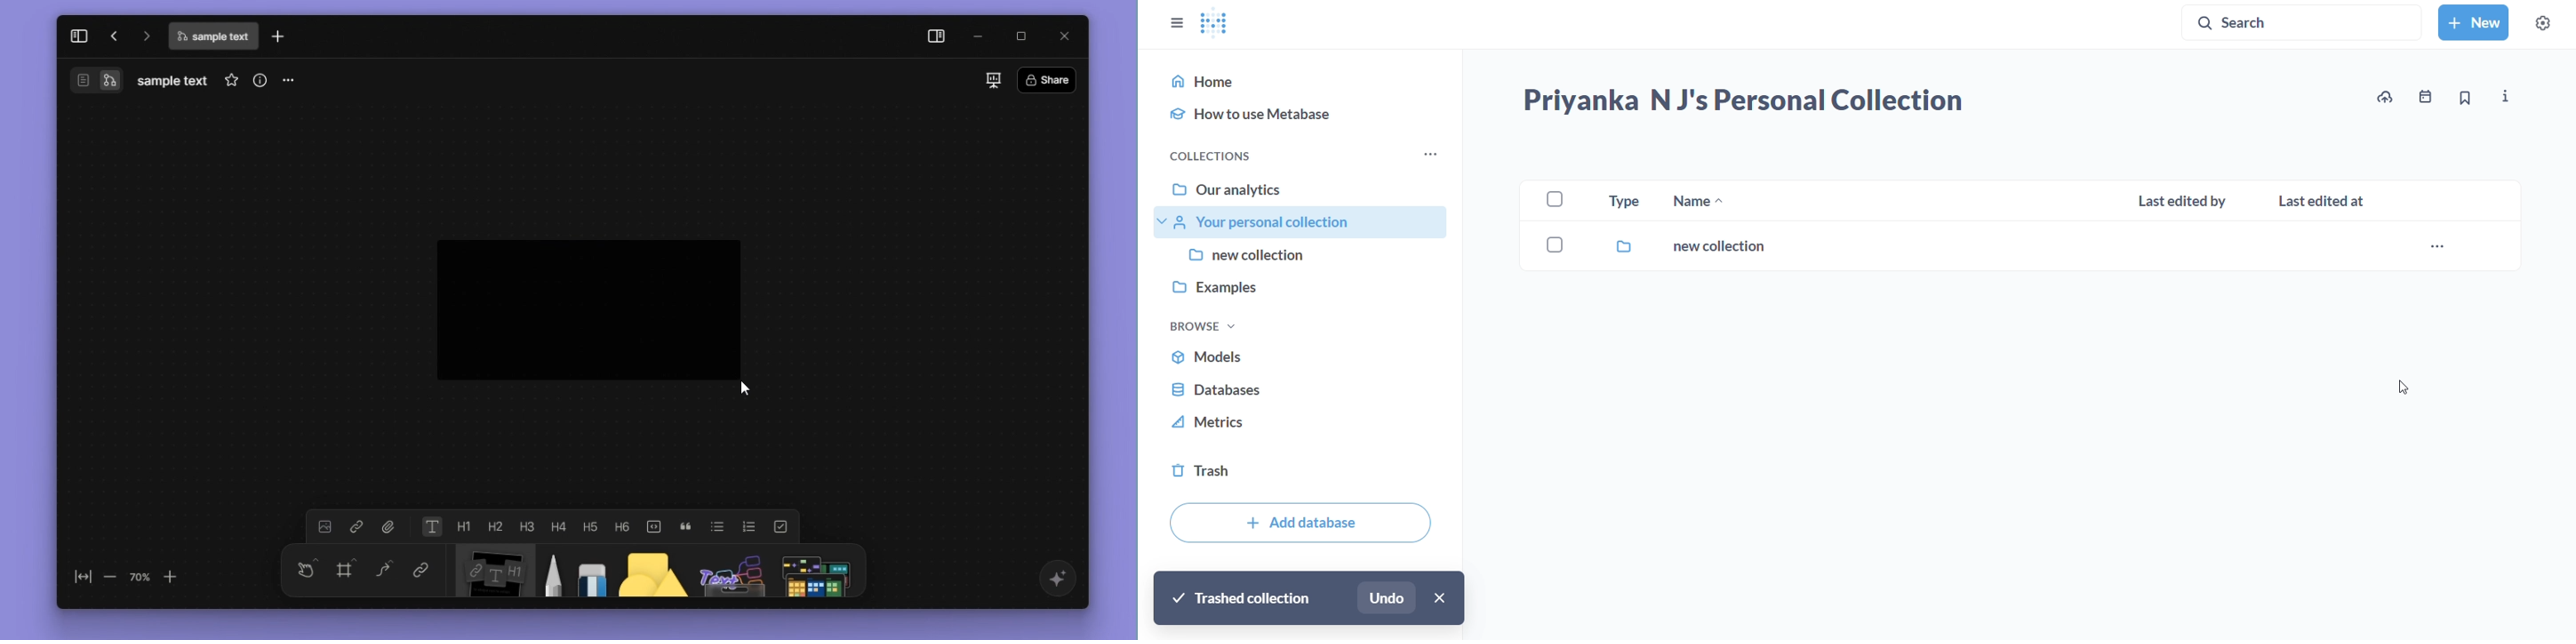 The width and height of the screenshot is (2576, 644). What do you see at coordinates (1023, 35) in the screenshot?
I see `maximize` at bounding box center [1023, 35].